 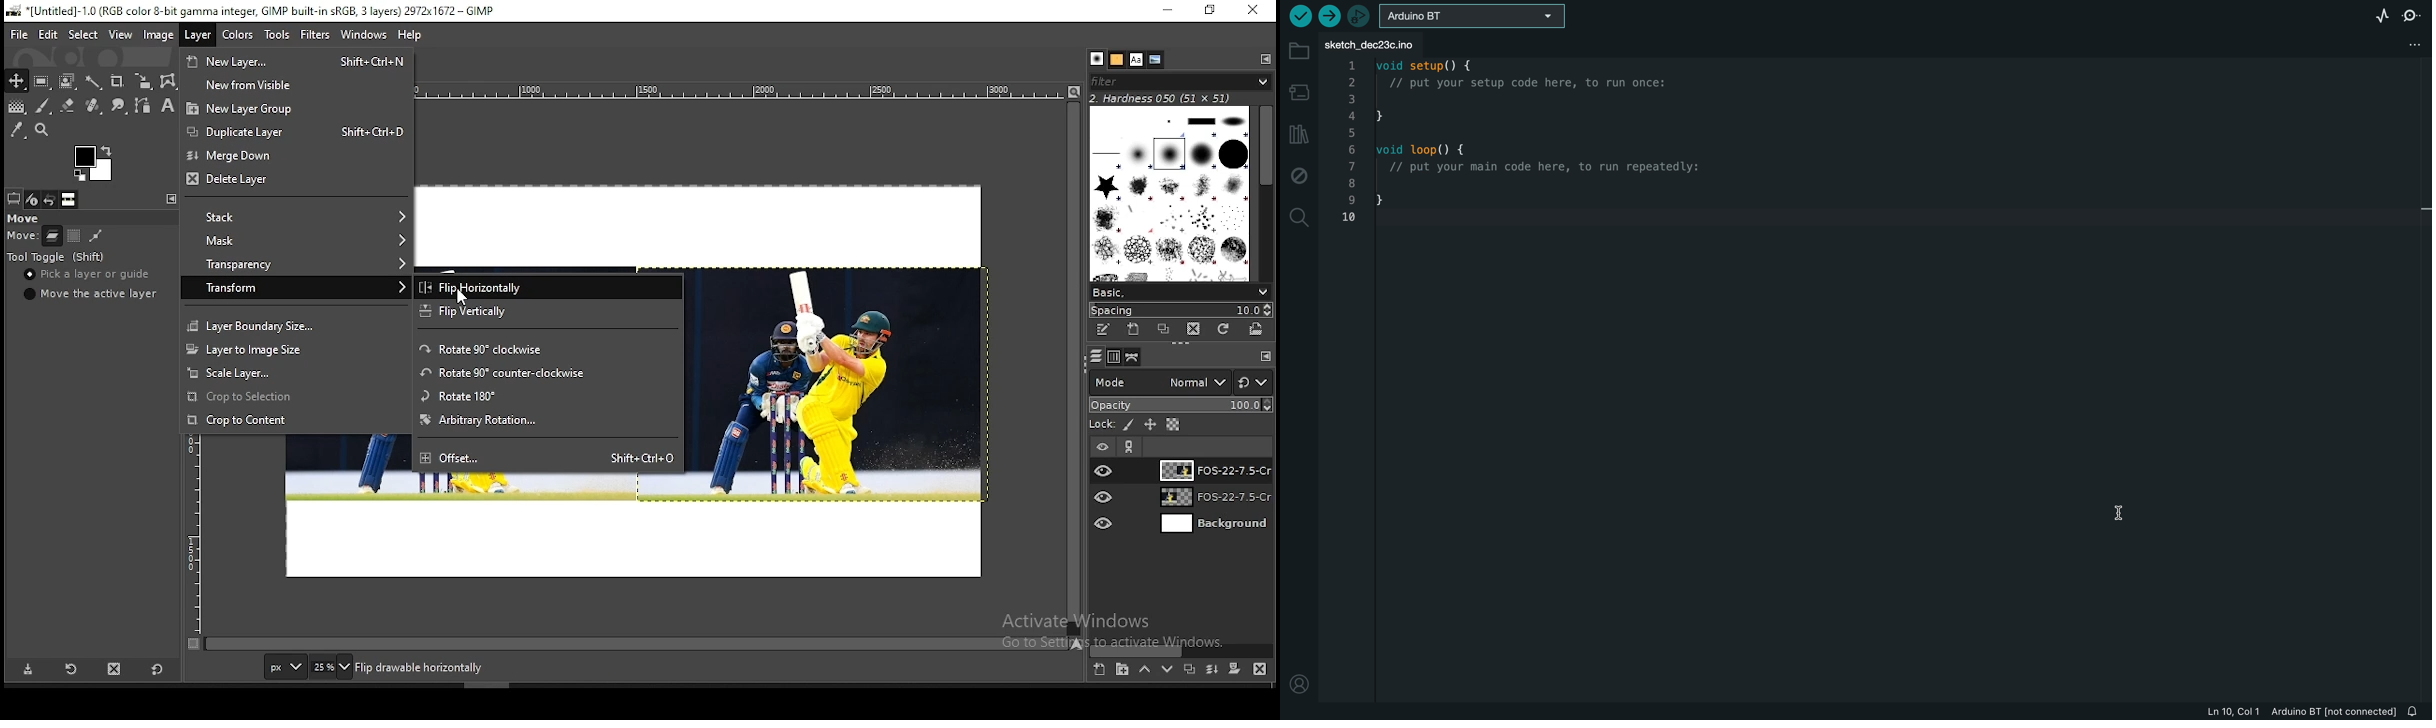 I want to click on lock alpha channel, so click(x=1172, y=425).